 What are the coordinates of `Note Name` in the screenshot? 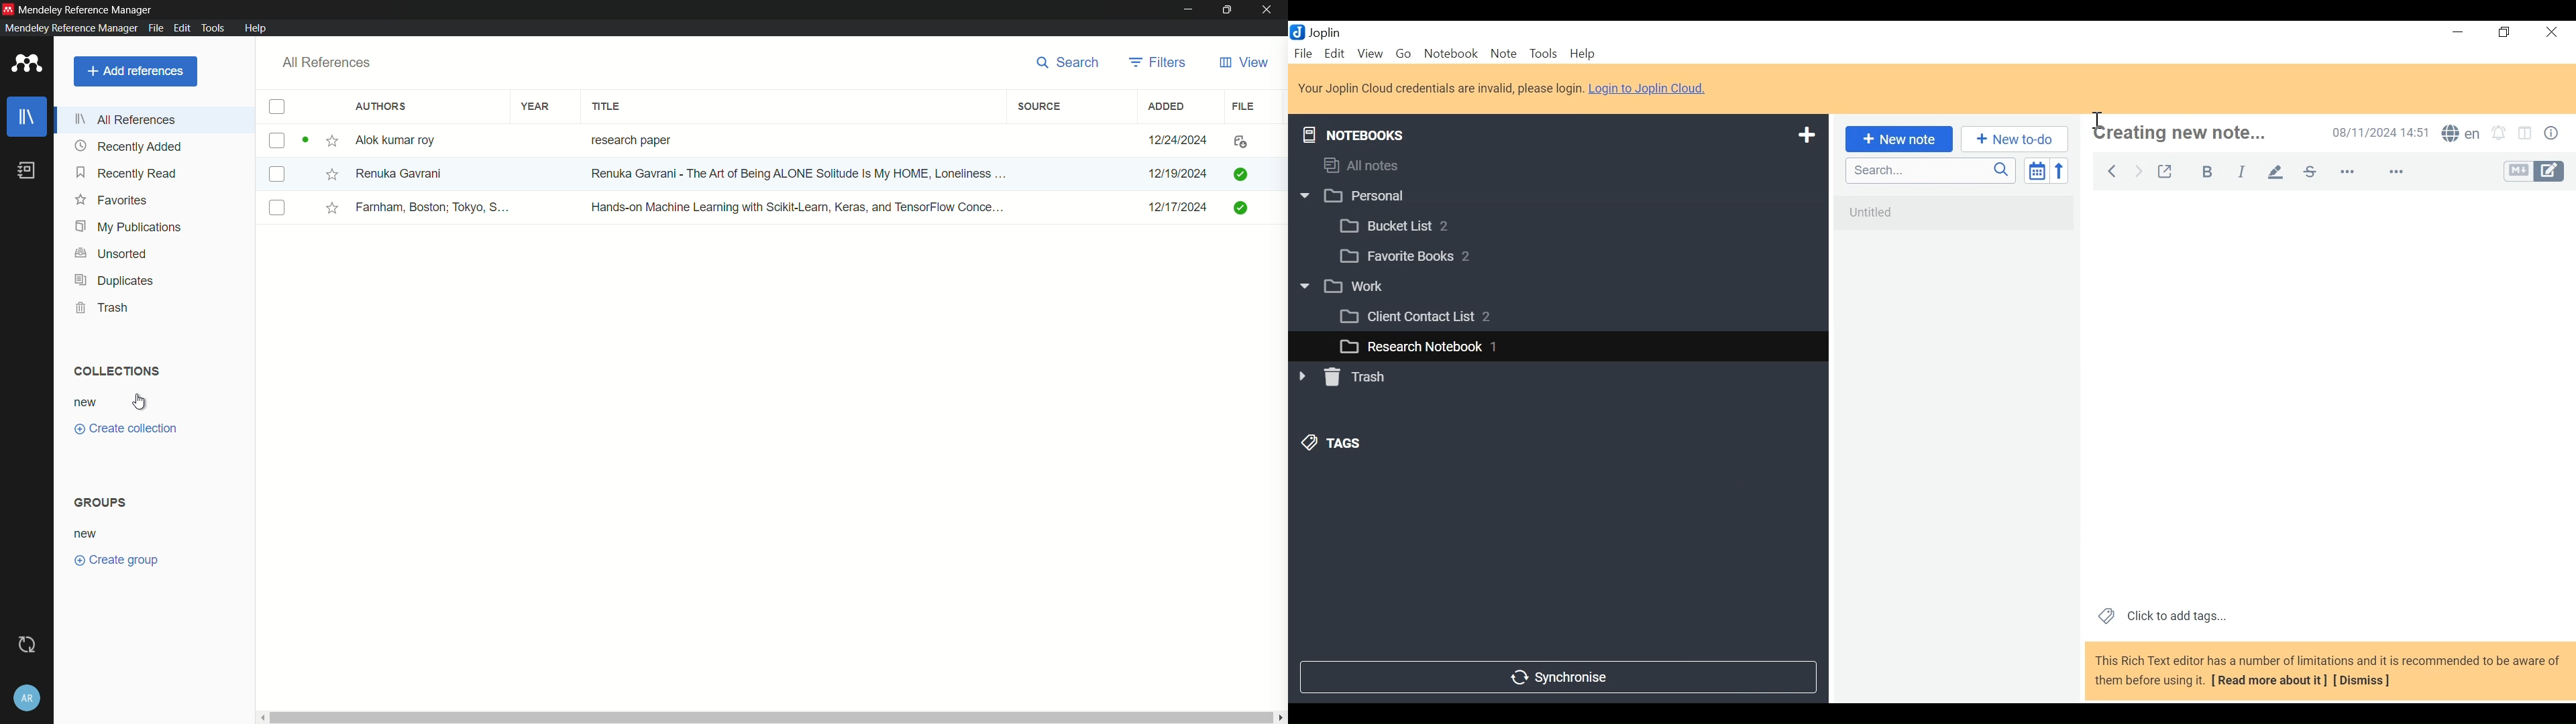 It's located at (2194, 134).